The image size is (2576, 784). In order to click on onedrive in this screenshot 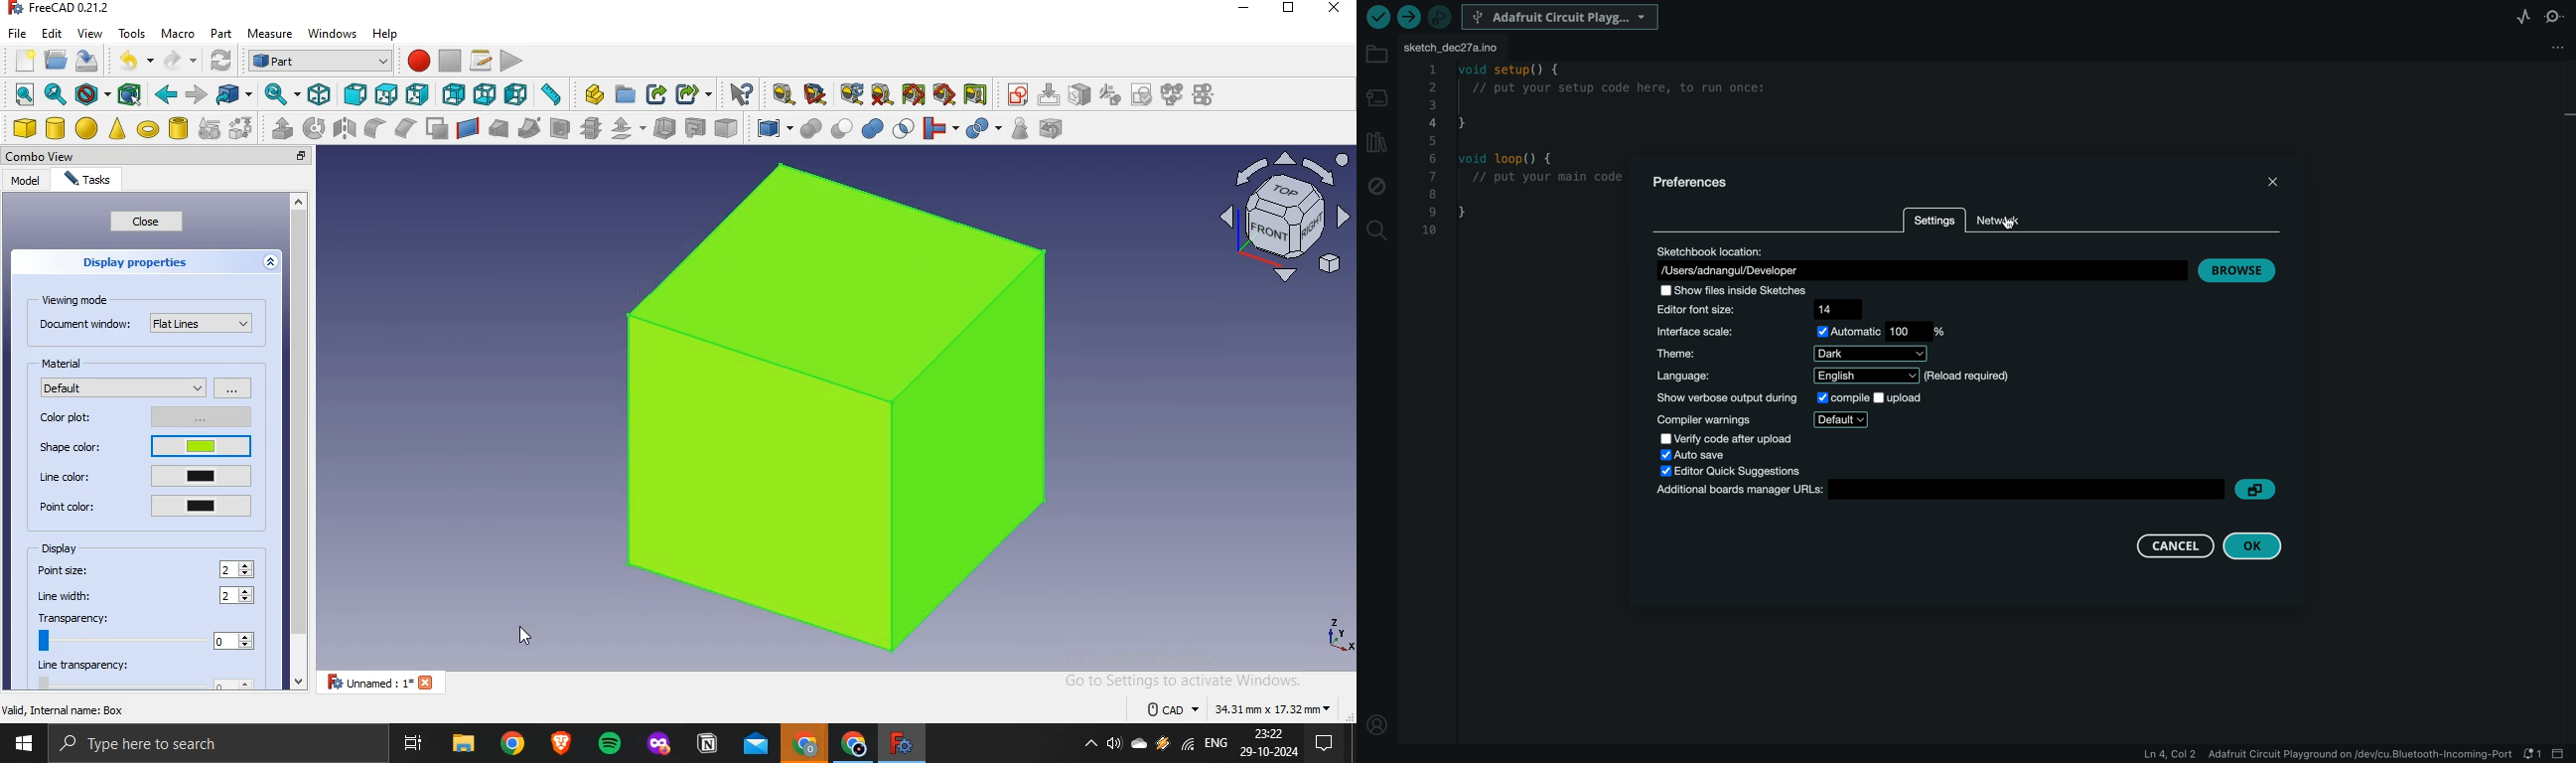, I will do `click(1139, 745)`.